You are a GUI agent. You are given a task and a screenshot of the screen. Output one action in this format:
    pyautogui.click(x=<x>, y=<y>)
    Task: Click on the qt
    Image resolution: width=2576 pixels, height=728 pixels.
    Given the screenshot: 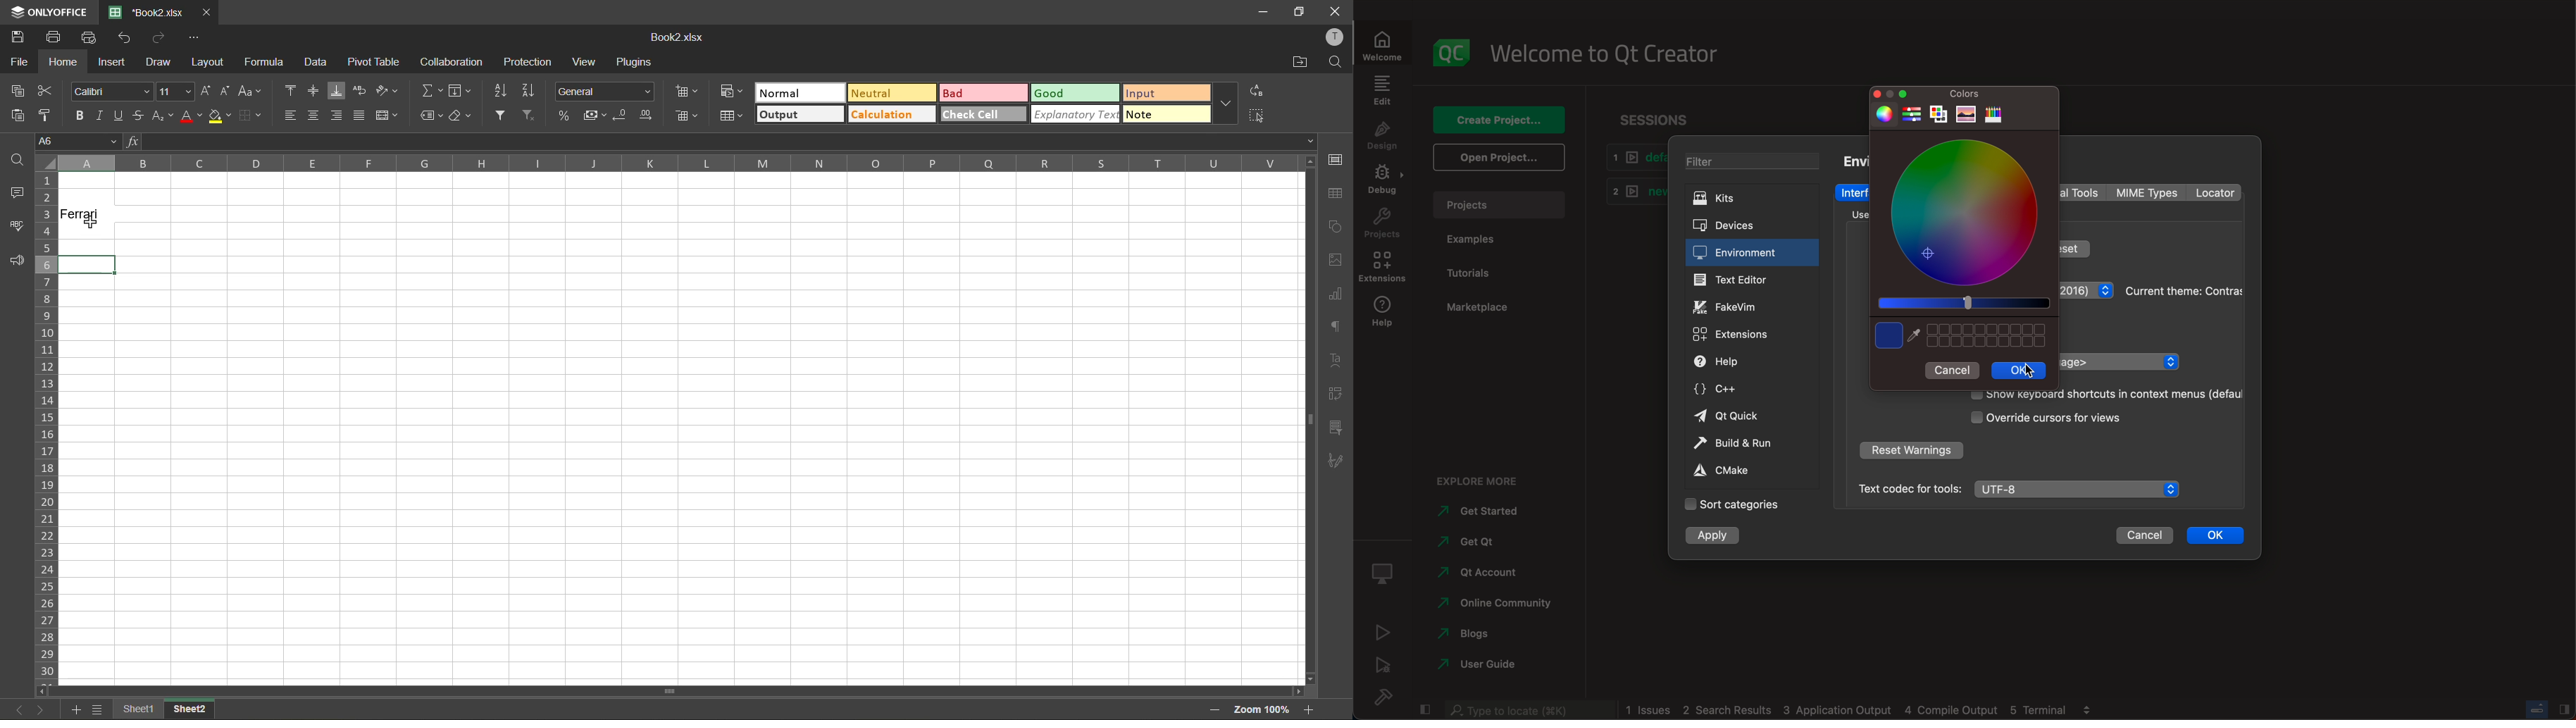 What is the action you would take?
    pyautogui.click(x=1747, y=417)
    